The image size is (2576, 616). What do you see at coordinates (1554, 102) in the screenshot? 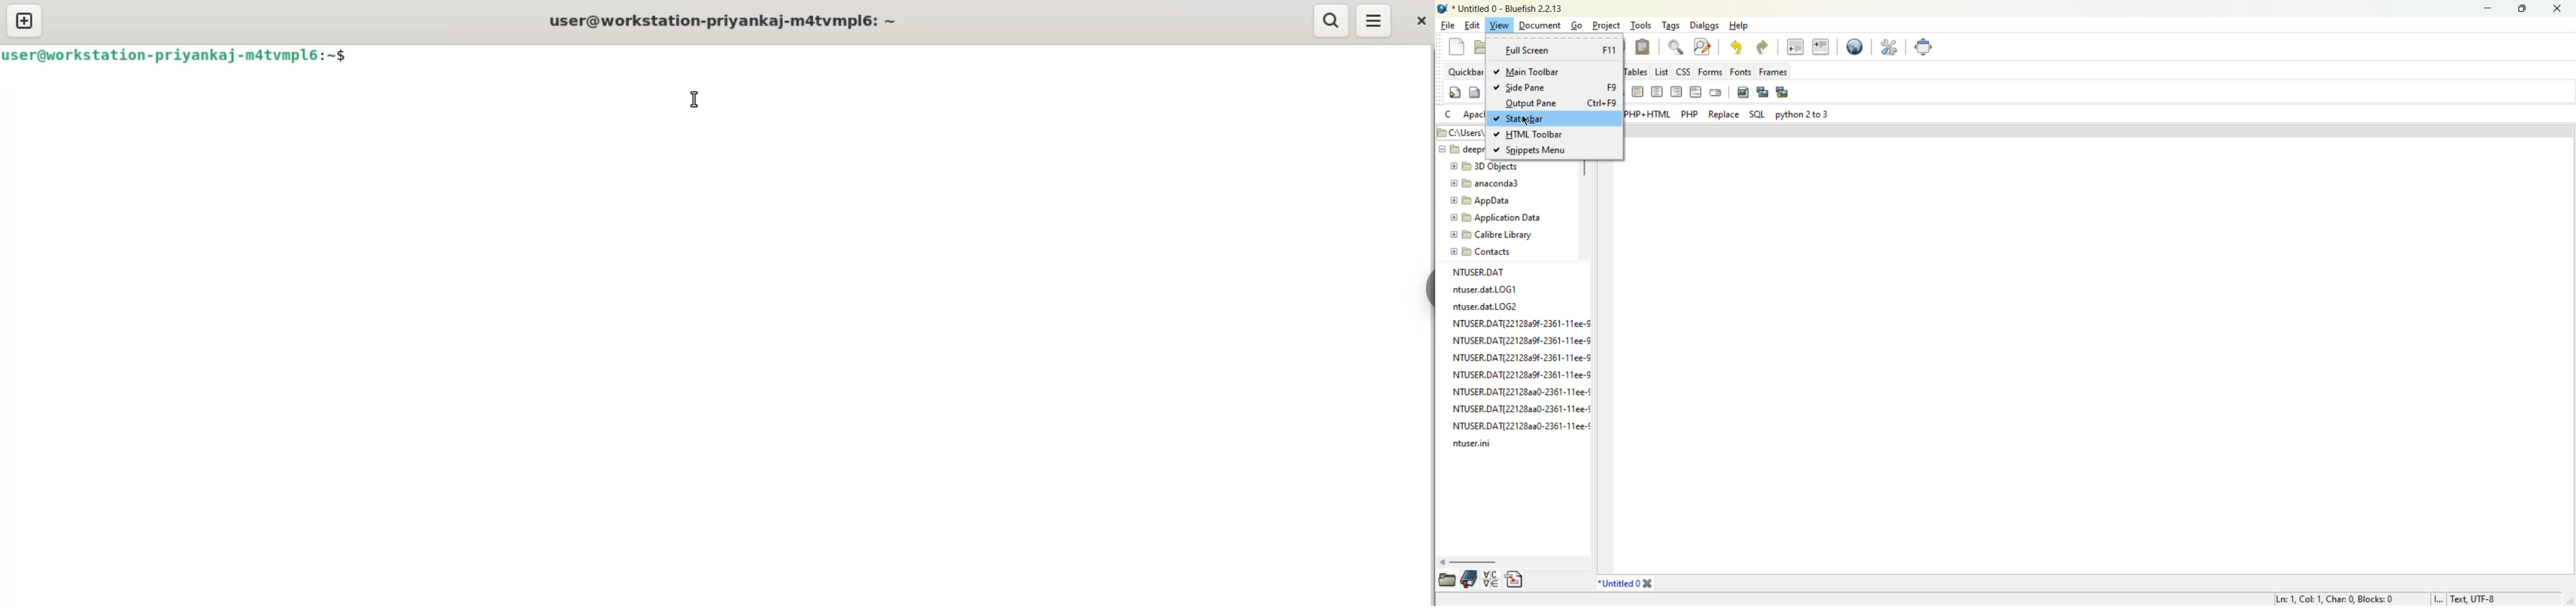
I see `output pane` at bounding box center [1554, 102].